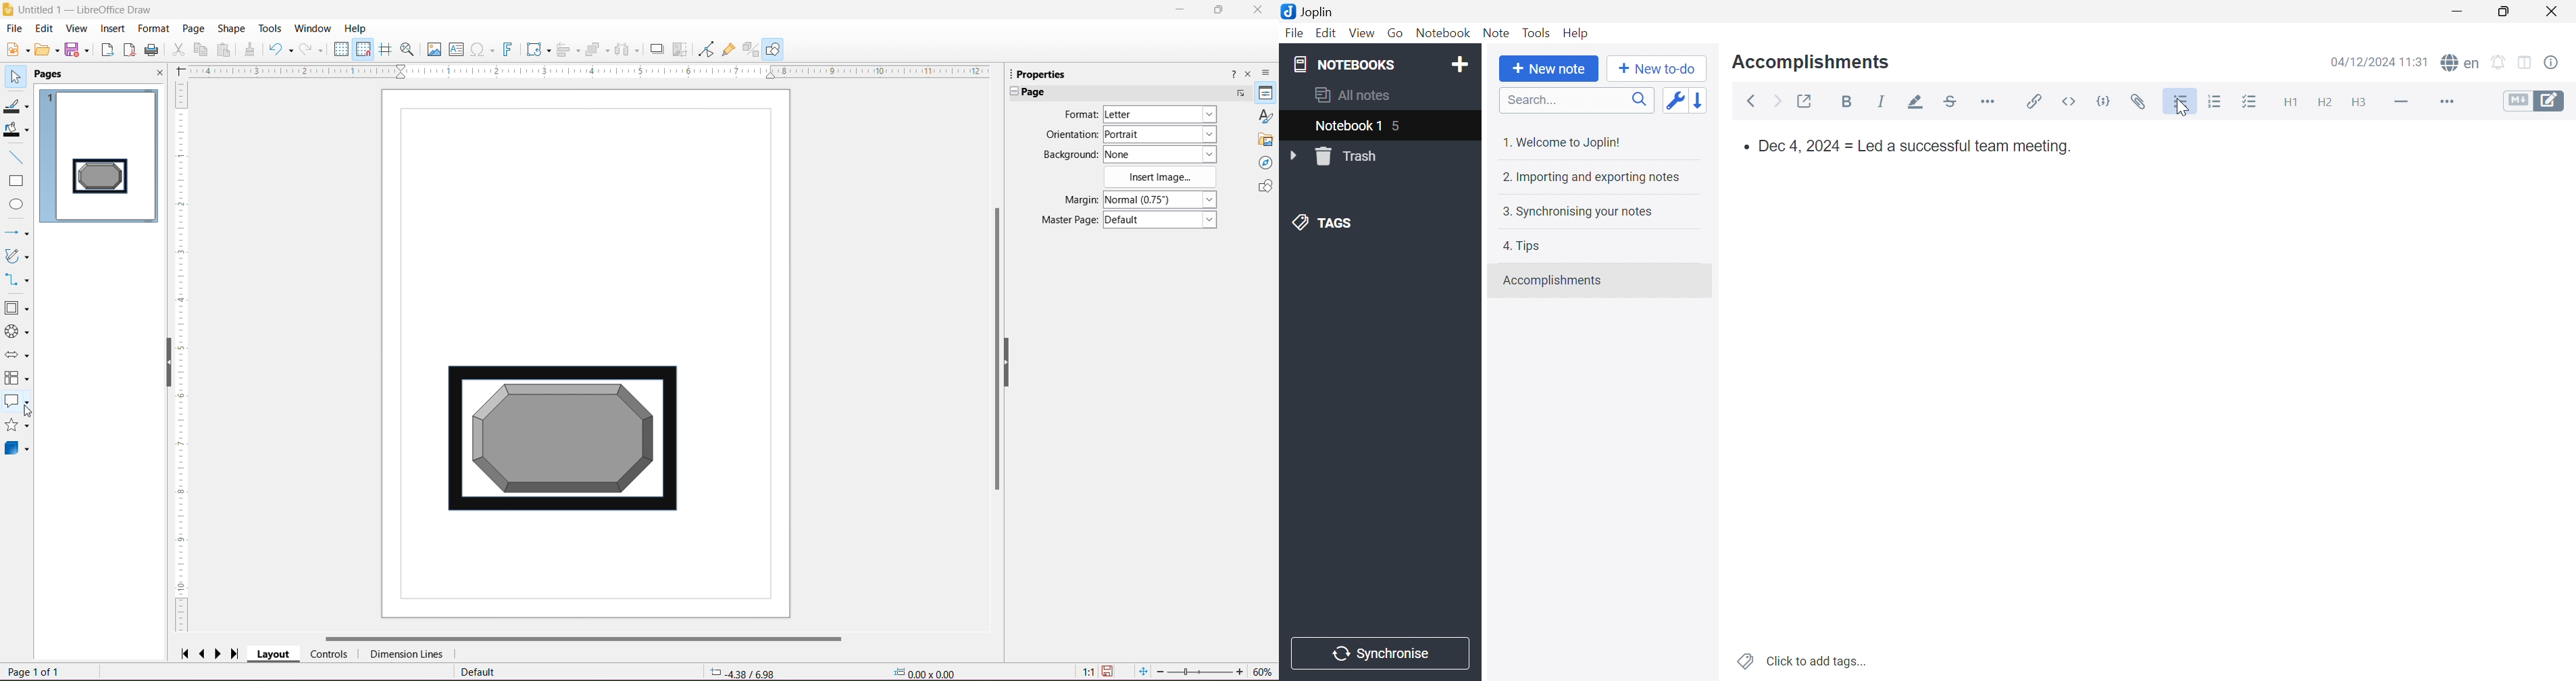  I want to click on Controls, so click(329, 654).